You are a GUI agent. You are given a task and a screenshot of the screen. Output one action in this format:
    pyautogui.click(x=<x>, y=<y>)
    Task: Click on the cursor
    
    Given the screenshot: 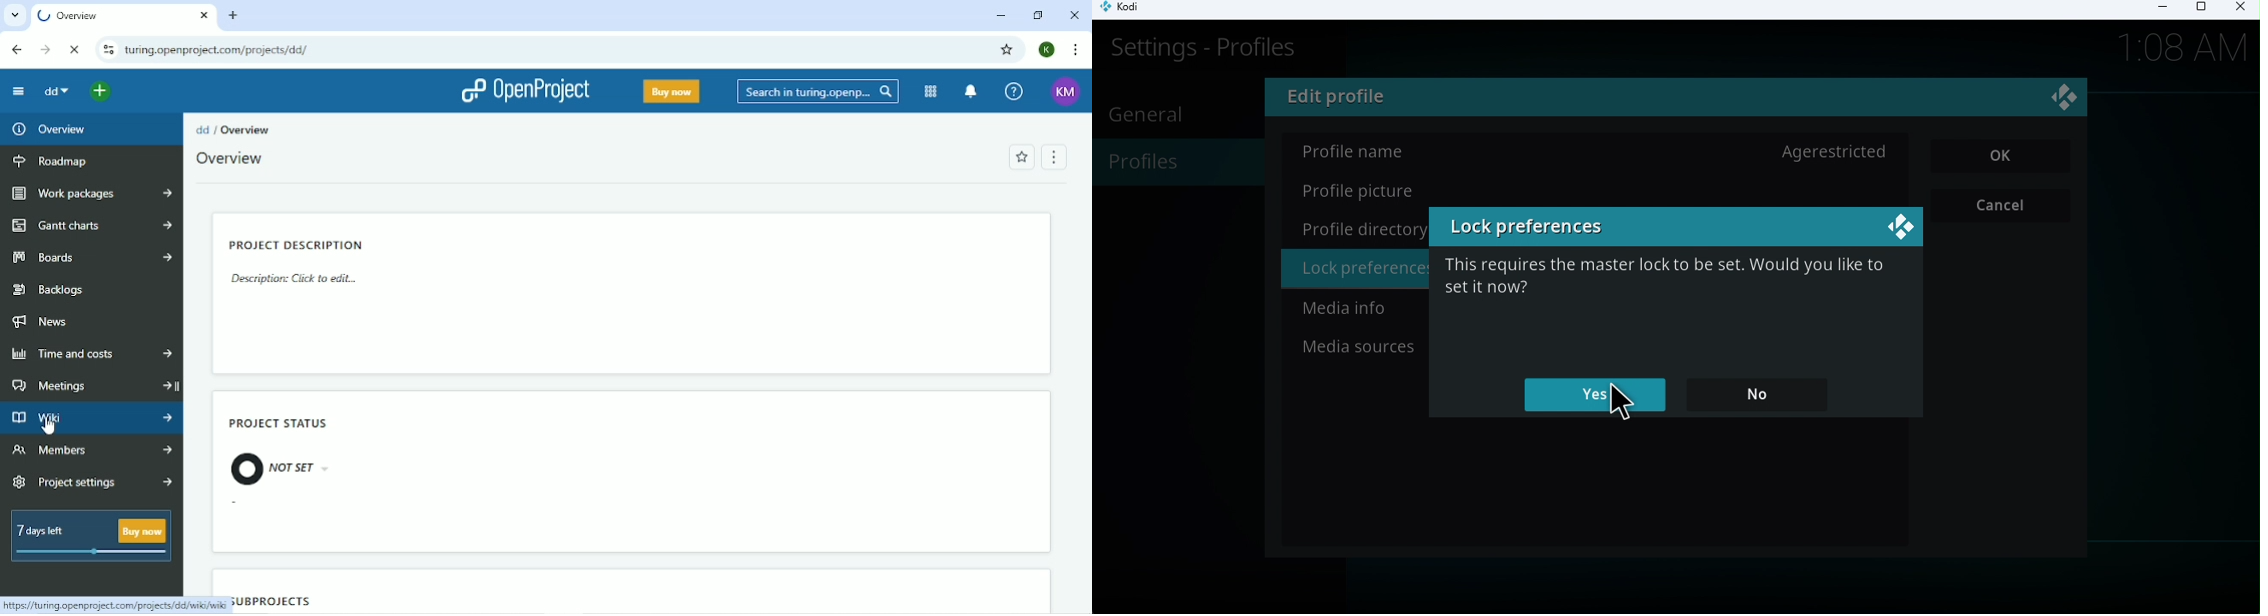 What is the action you would take?
    pyautogui.click(x=1618, y=403)
    